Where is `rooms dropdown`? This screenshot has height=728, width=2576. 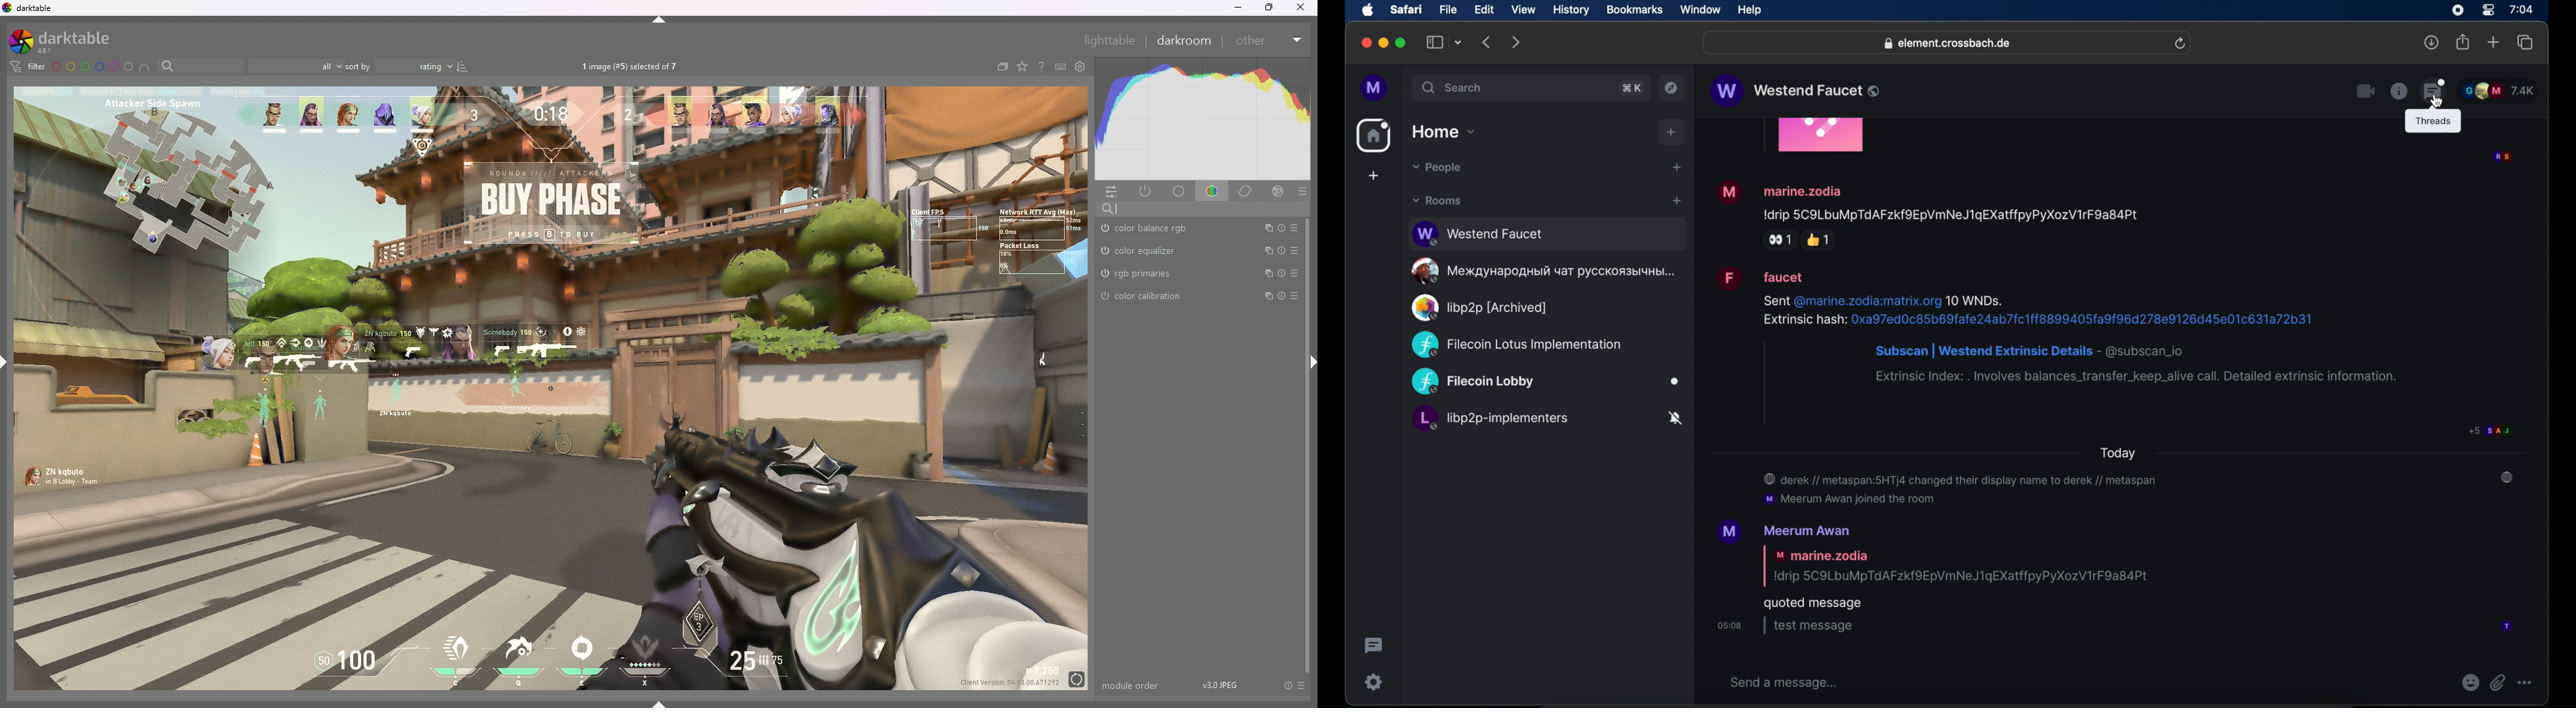
rooms dropdown is located at coordinates (1439, 201).